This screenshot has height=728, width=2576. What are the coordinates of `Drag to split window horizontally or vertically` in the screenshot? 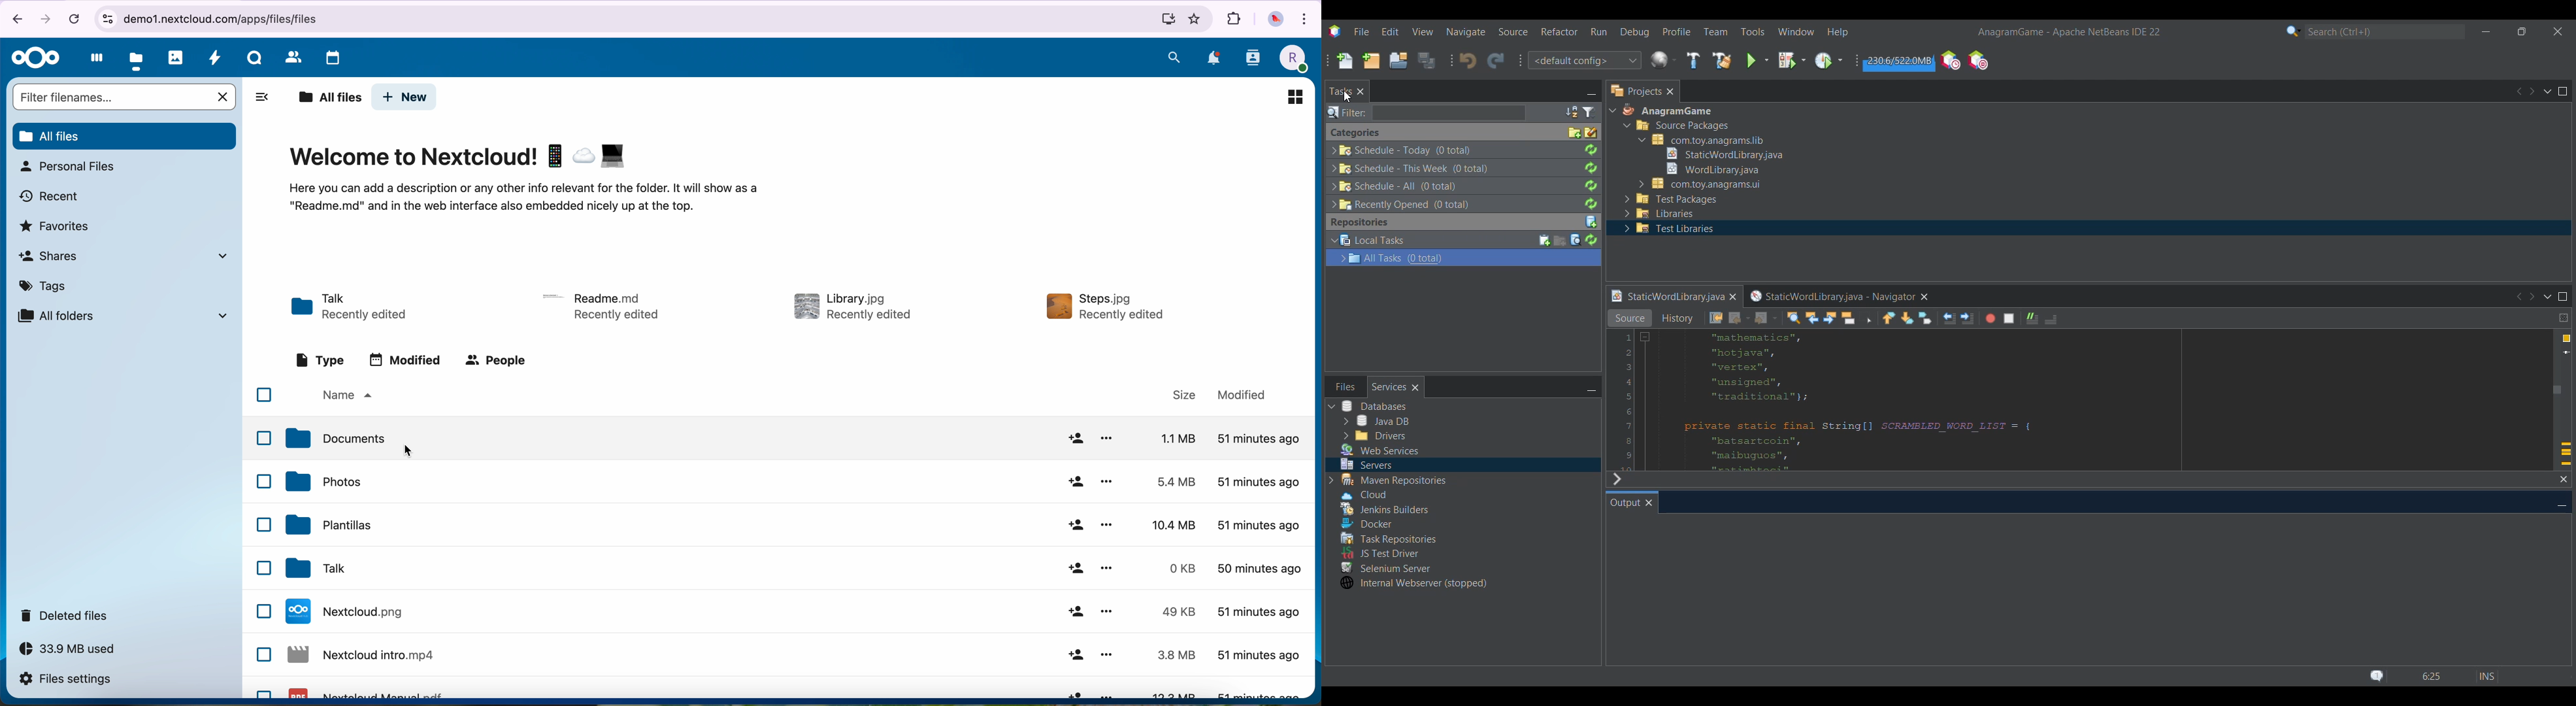 It's located at (2564, 318).